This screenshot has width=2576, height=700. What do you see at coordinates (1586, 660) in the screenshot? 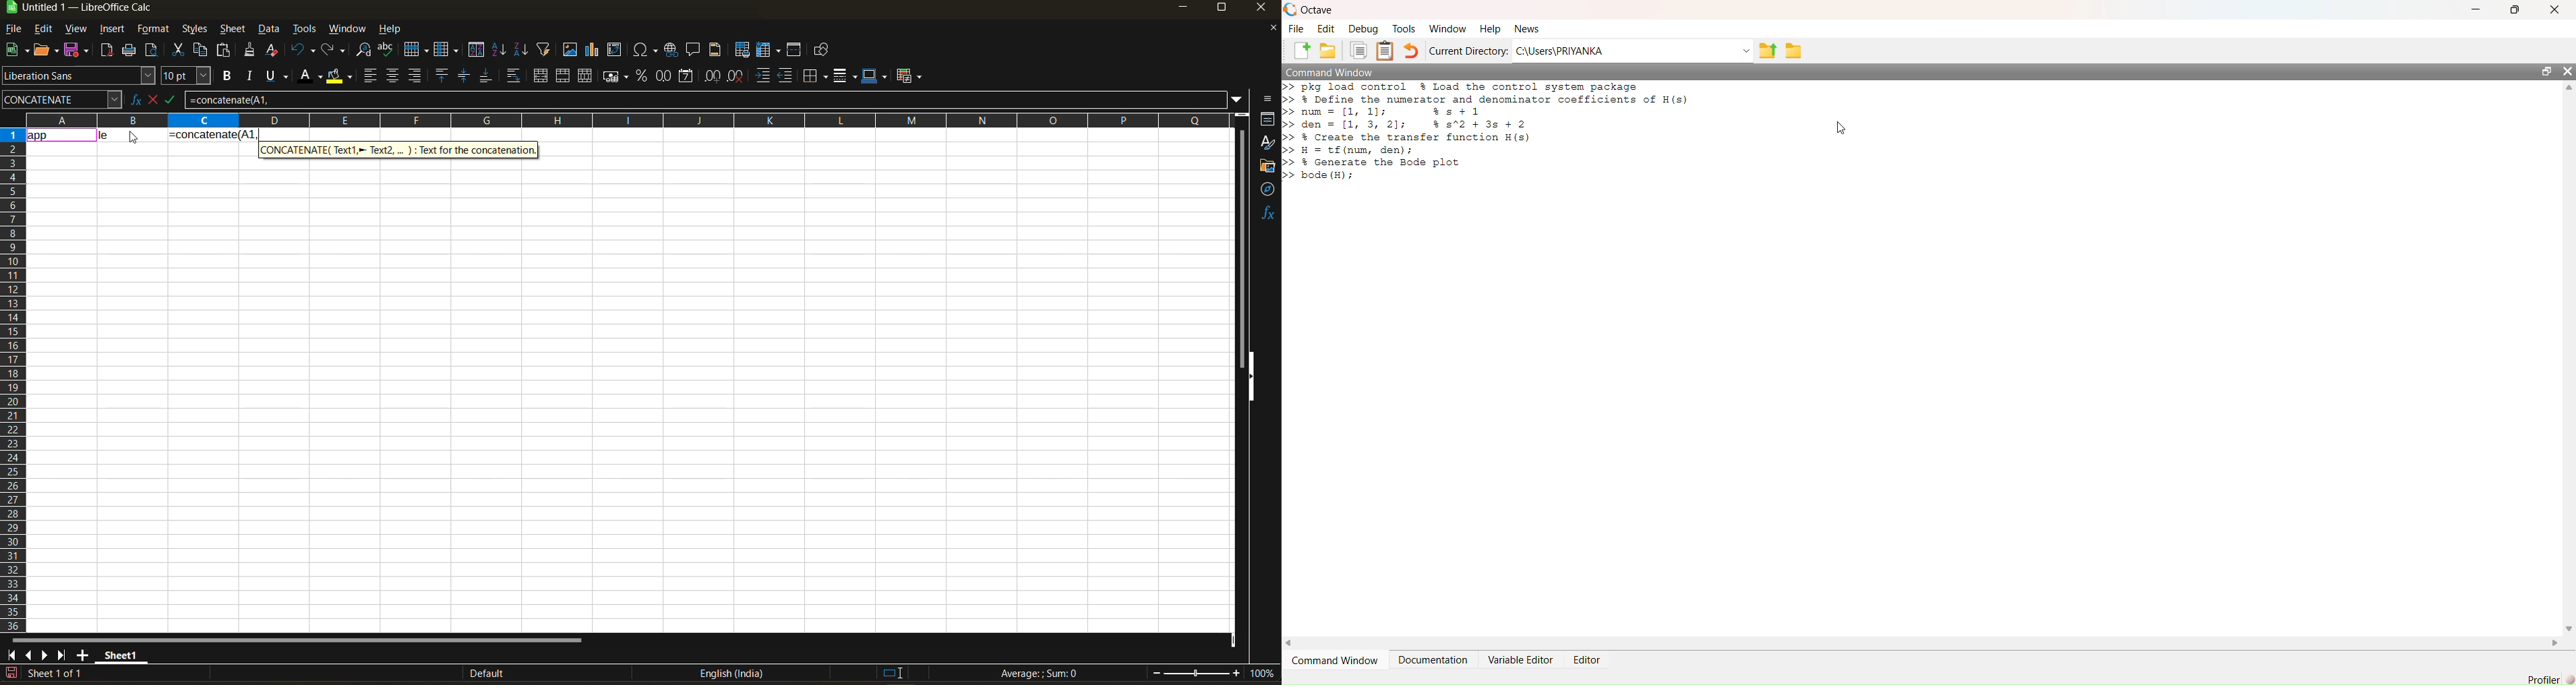
I see `Editor` at bounding box center [1586, 660].